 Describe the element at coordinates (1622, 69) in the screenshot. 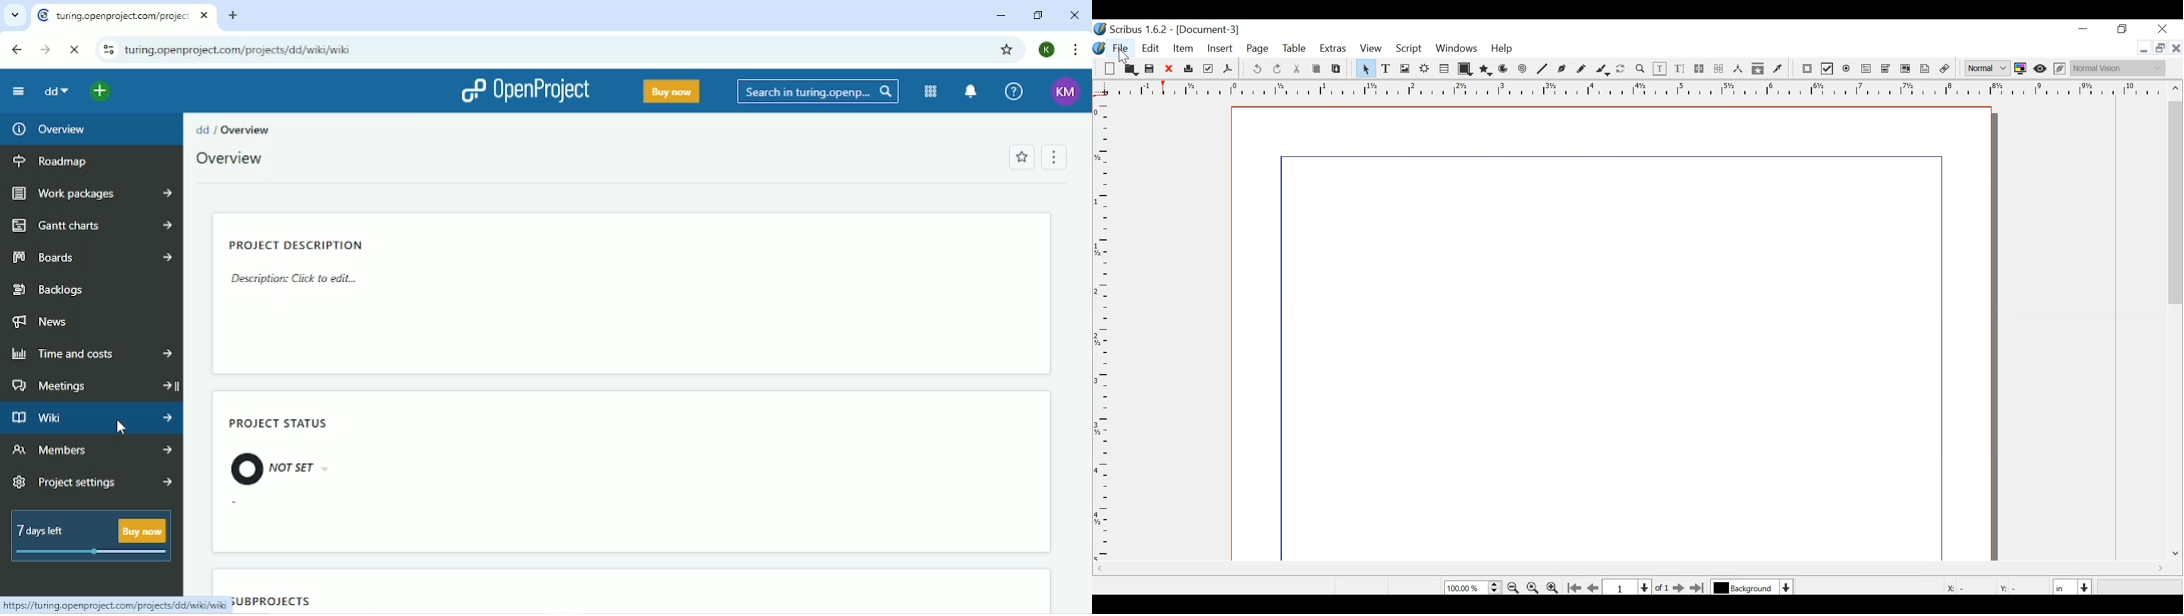

I see `Rotate item` at that location.